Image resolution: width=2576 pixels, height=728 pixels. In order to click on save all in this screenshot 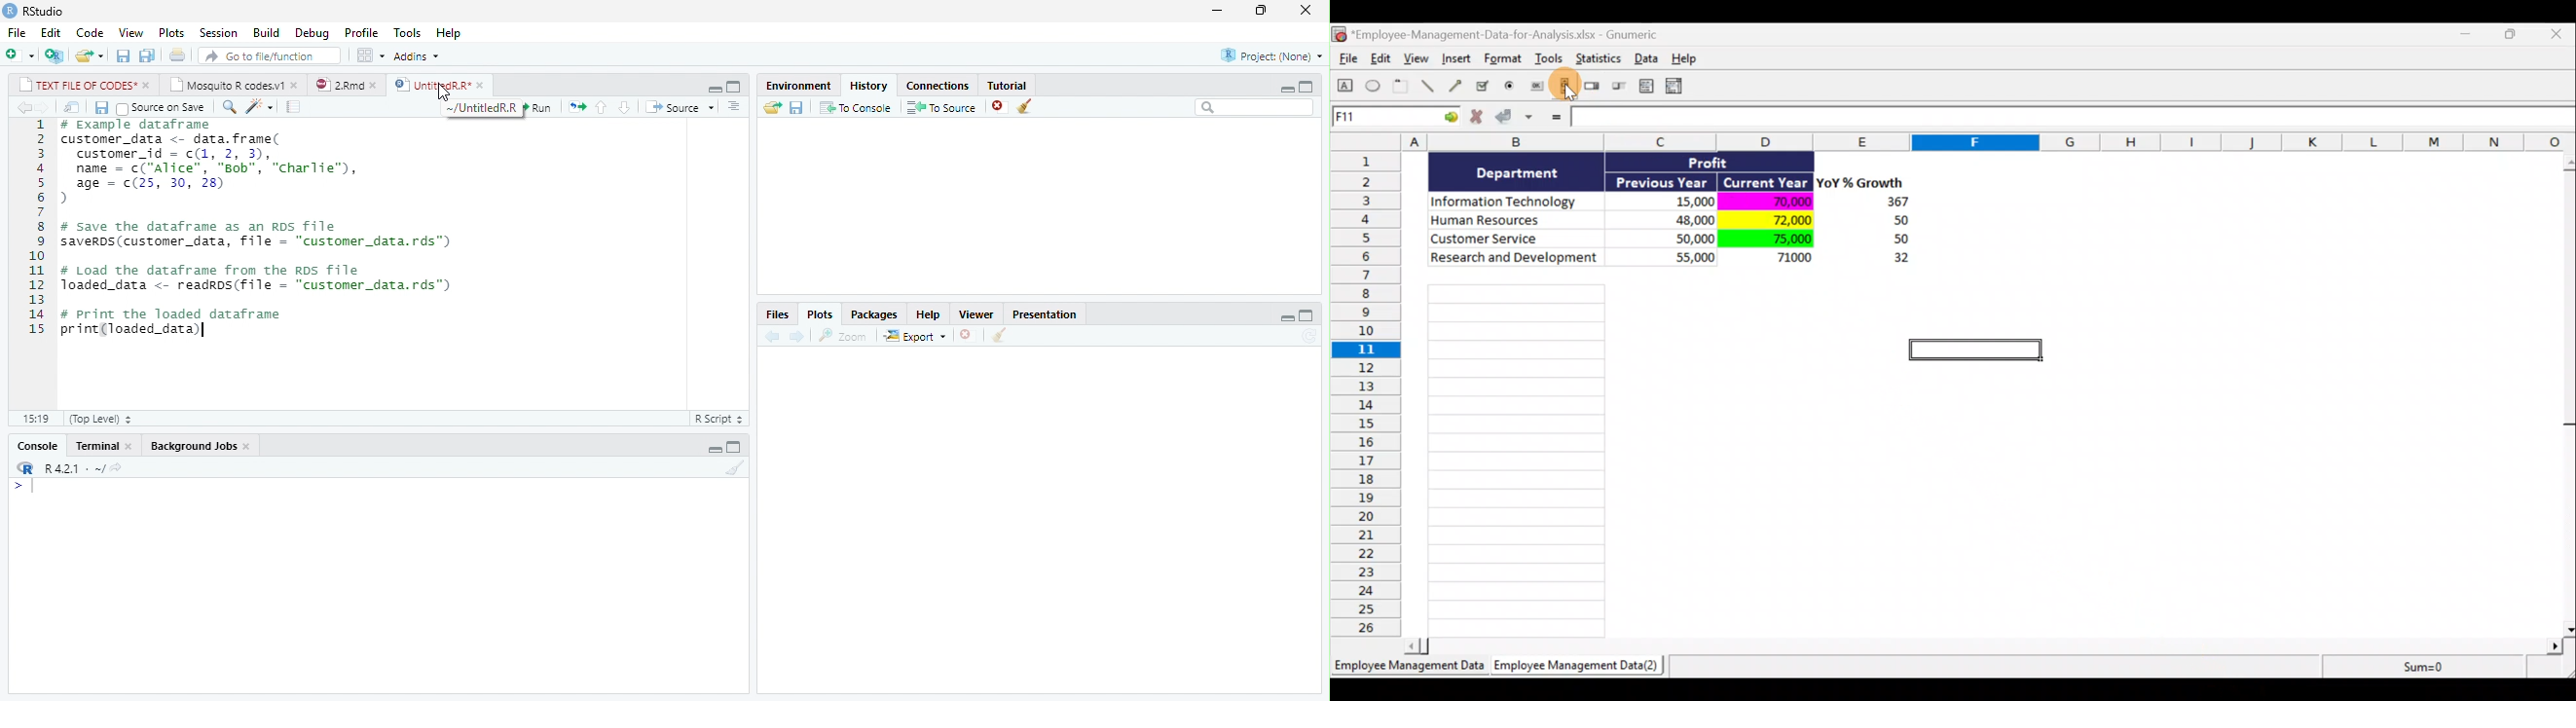, I will do `click(147, 56)`.